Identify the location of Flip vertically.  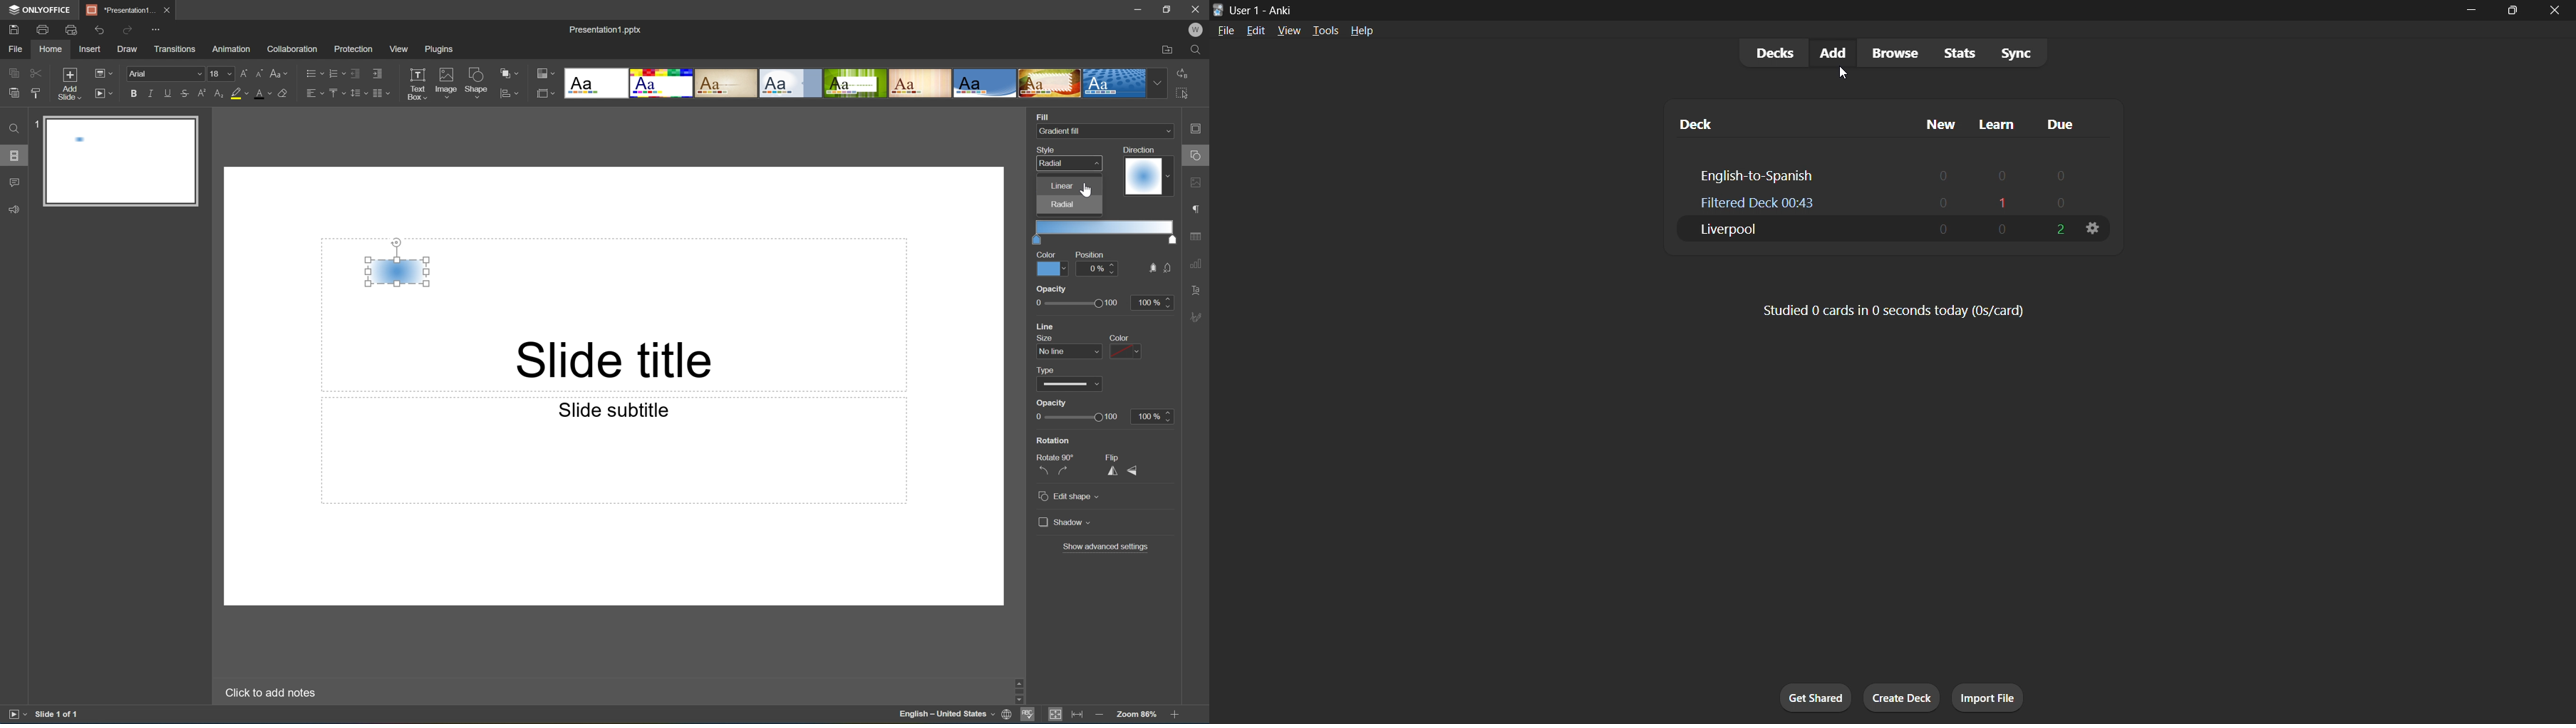
(1134, 471).